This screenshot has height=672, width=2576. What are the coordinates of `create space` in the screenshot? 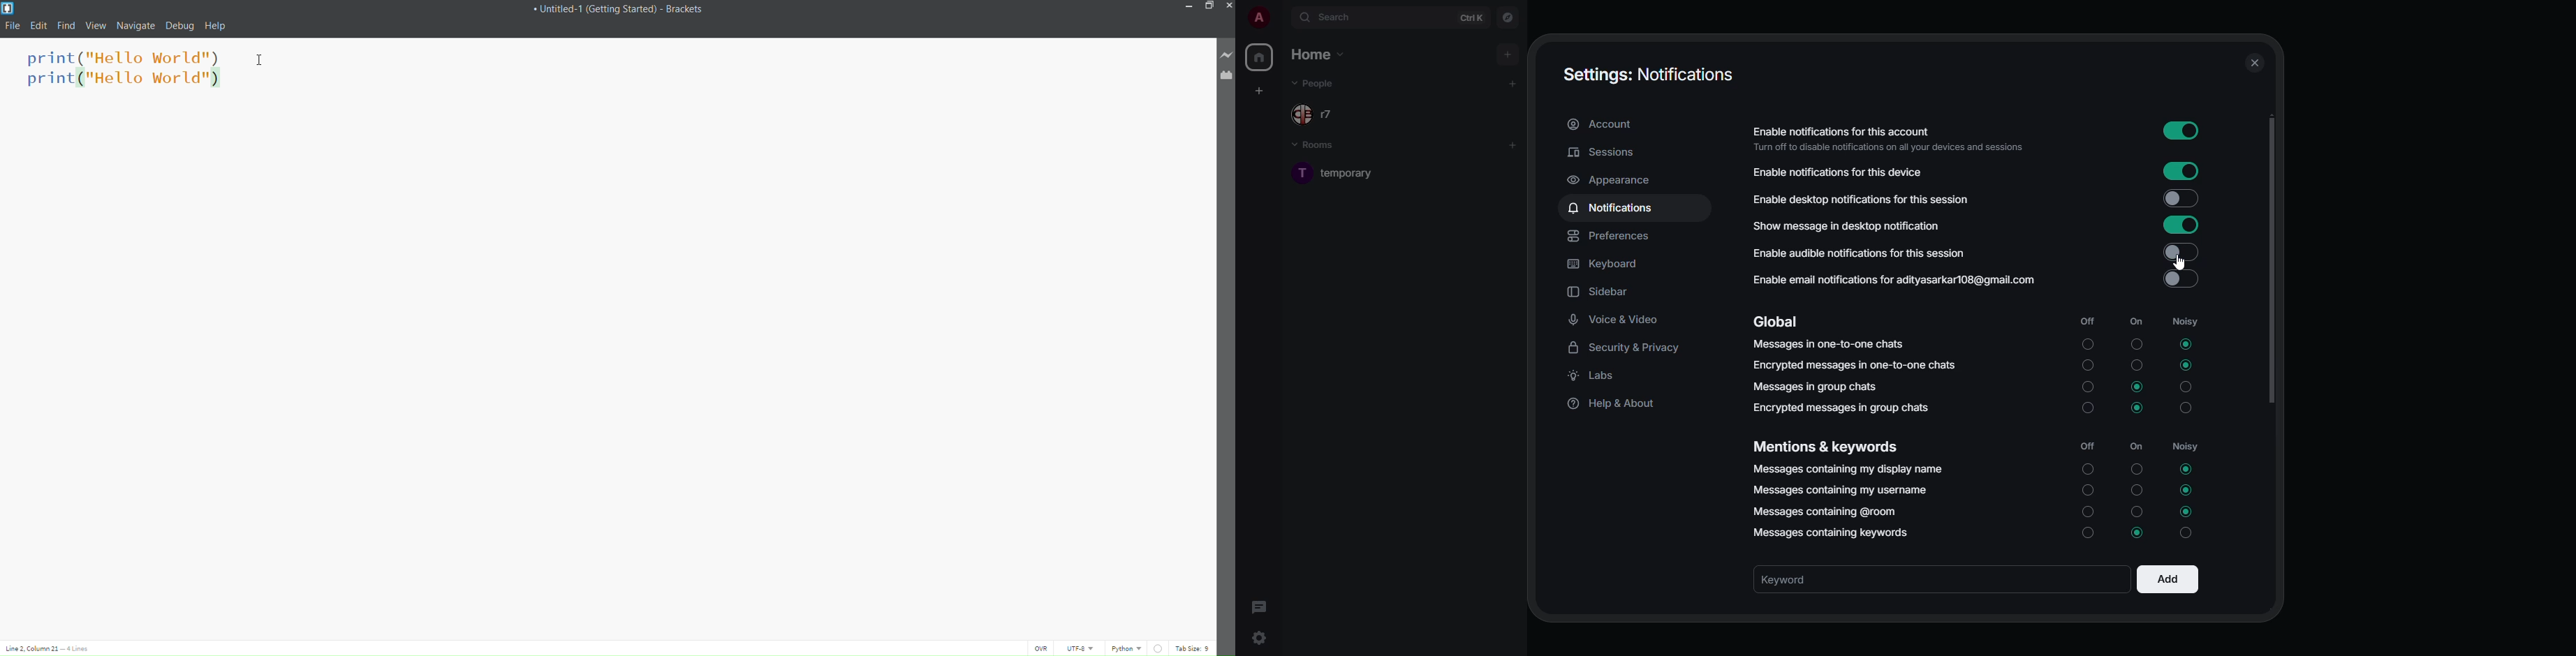 It's located at (1259, 90).